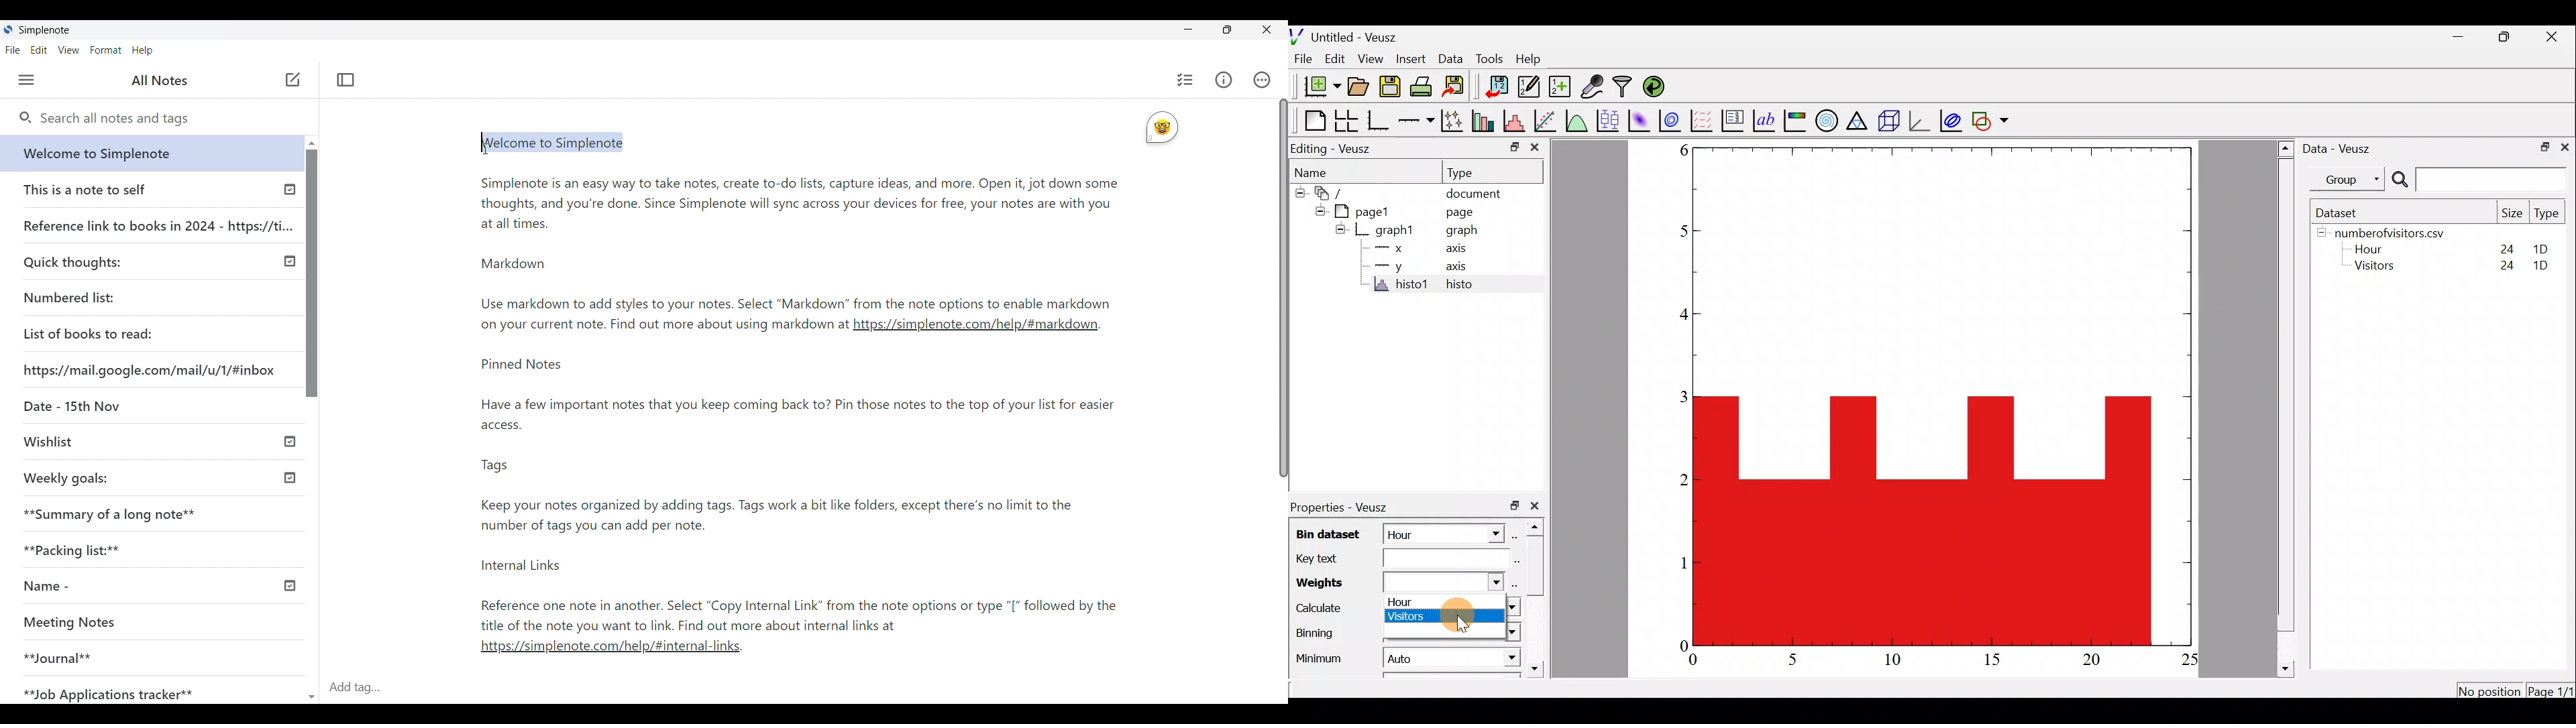  Describe the element at coordinates (616, 650) in the screenshot. I see `link` at that location.